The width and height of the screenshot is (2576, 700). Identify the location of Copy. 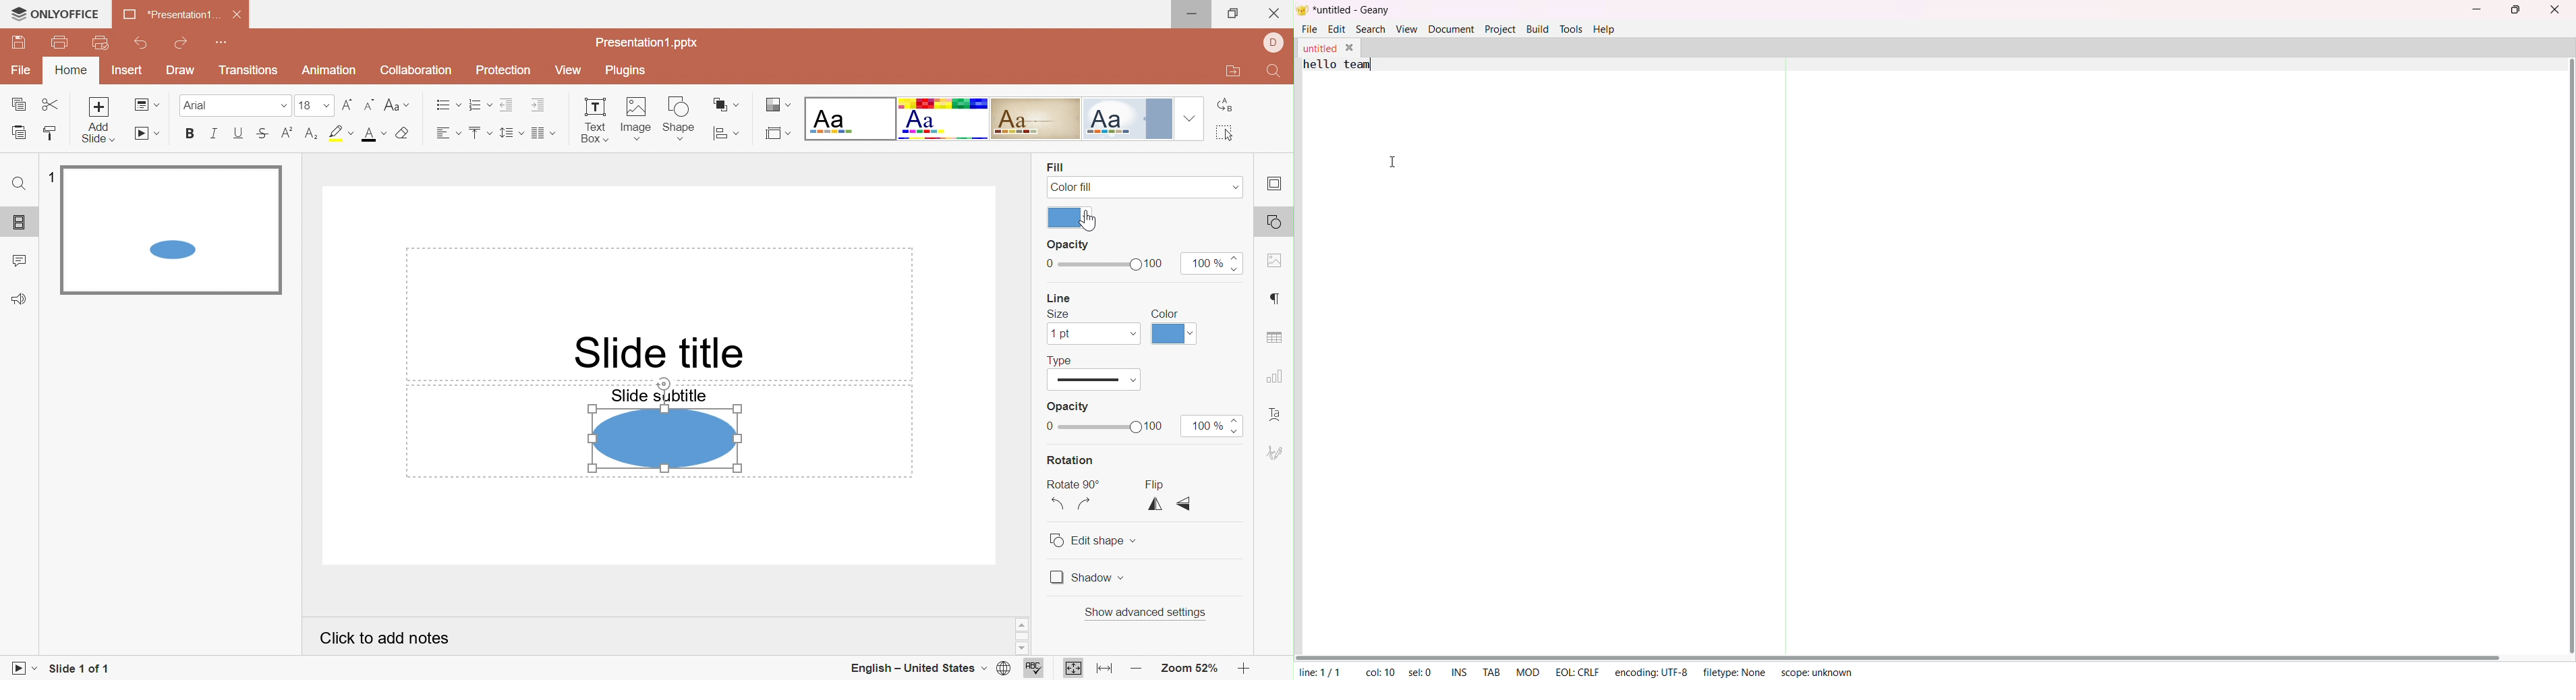
(20, 105).